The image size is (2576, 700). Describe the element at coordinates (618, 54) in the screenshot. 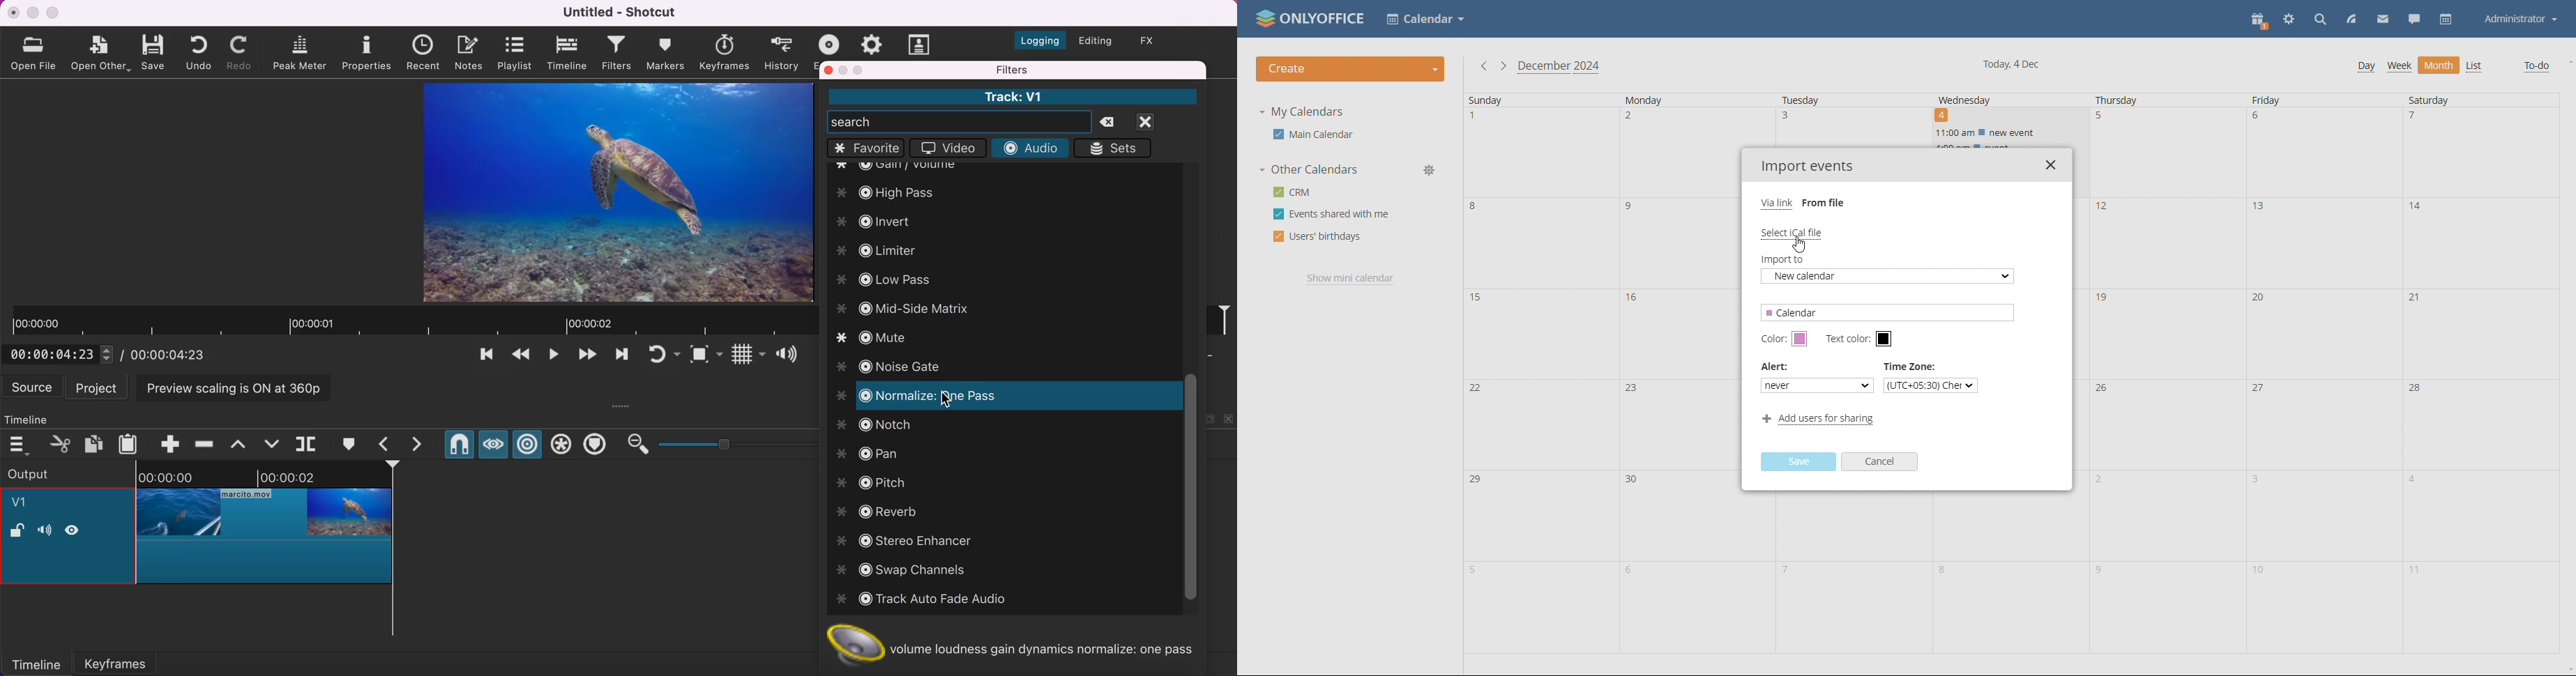

I see `filters` at that location.